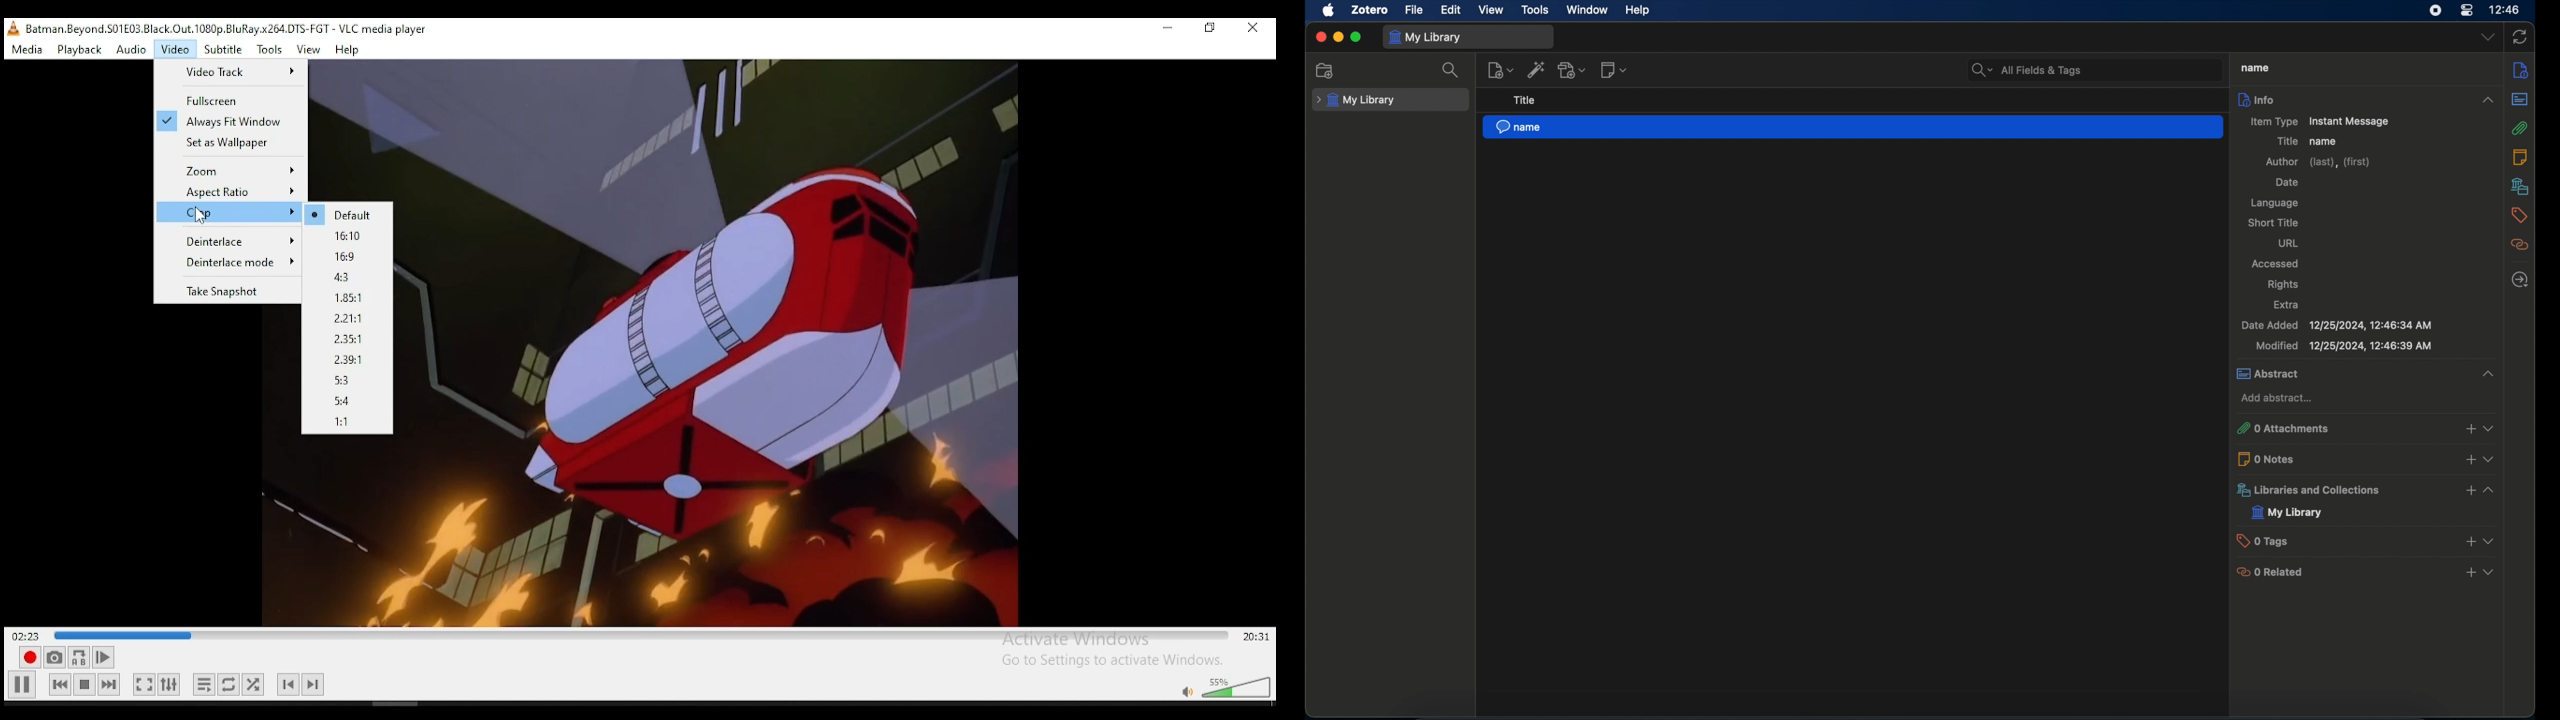 Image resolution: width=2576 pixels, height=728 pixels. I want to click on show extended settings, so click(169, 684).